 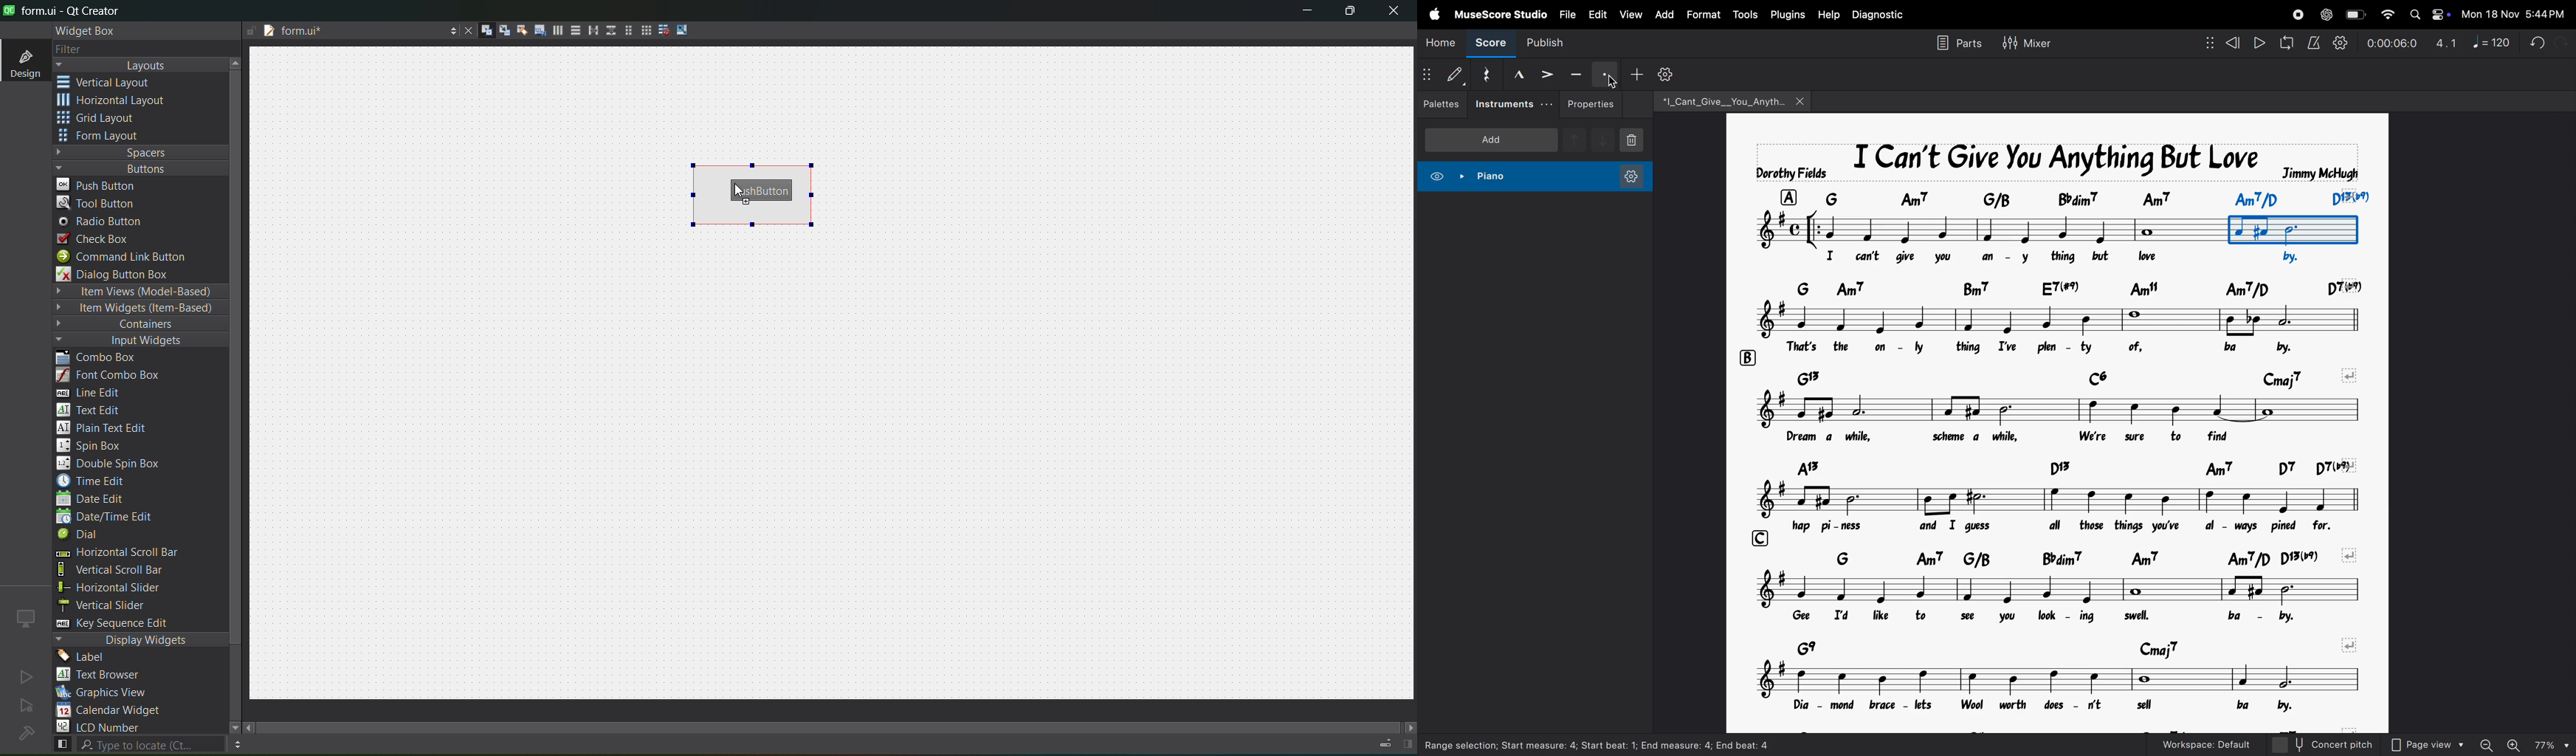 I want to click on double spin box, so click(x=119, y=464).